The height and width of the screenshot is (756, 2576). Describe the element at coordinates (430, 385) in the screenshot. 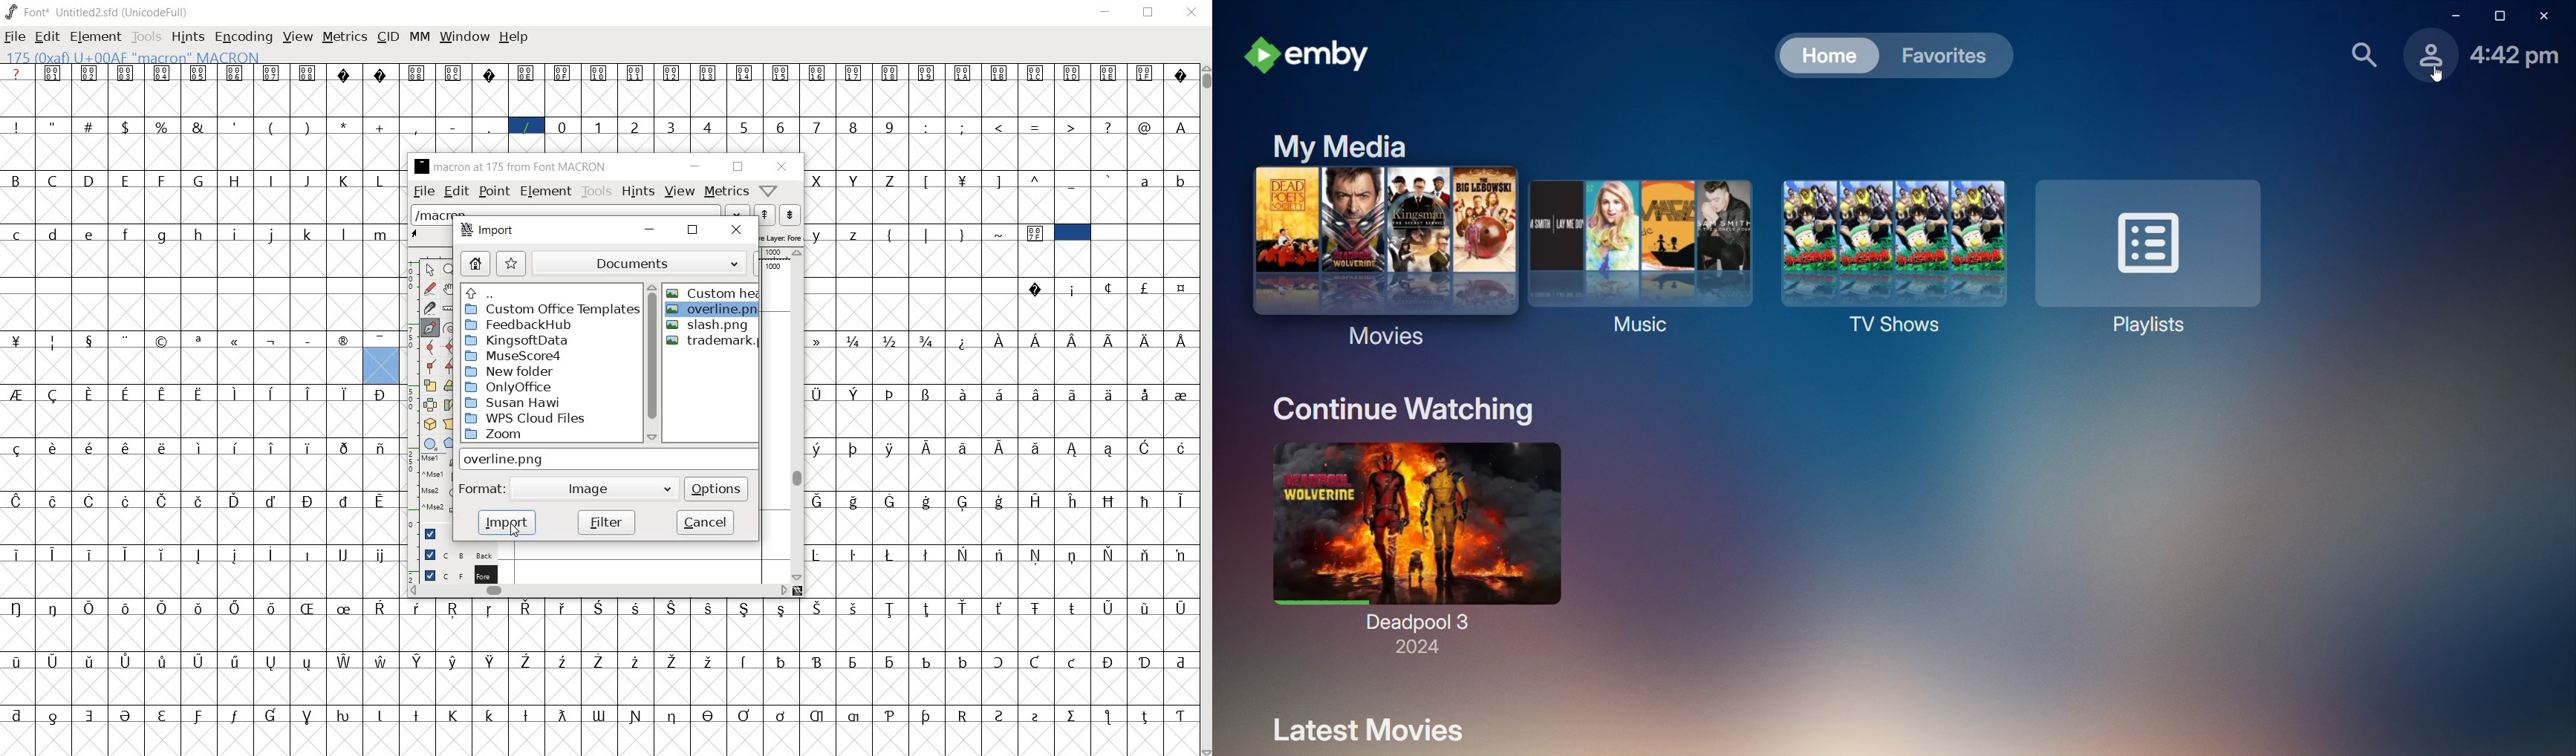

I see `scale` at that location.